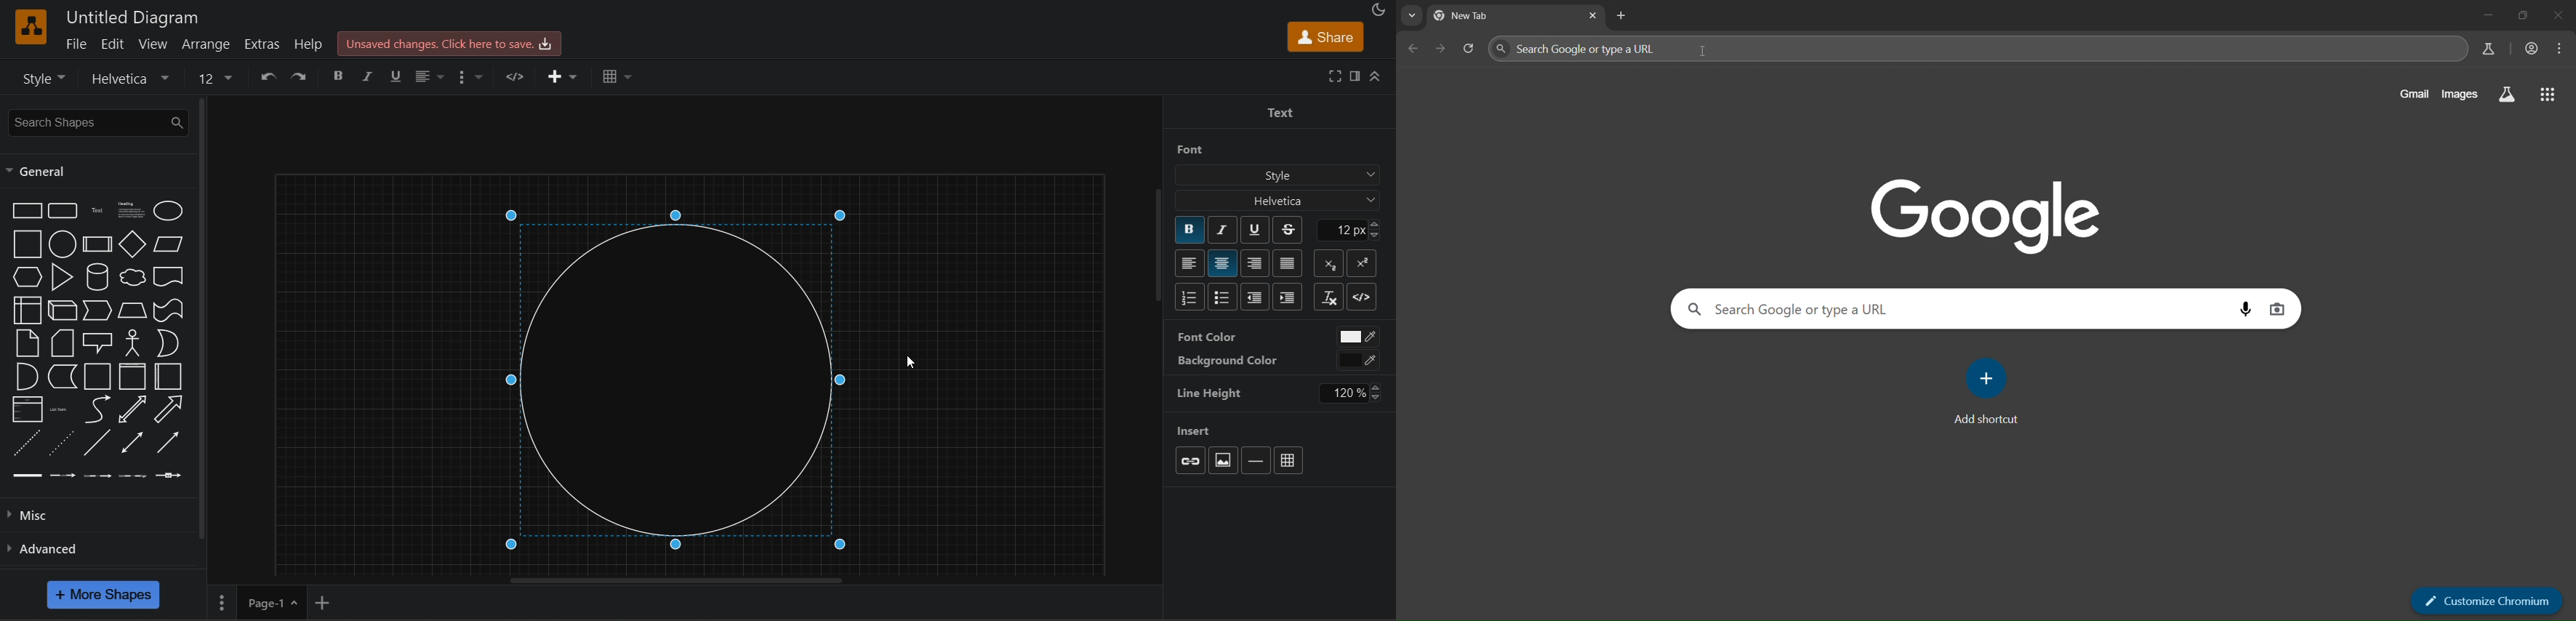  Describe the element at coordinates (678, 374) in the screenshot. I see `circle` at that location.